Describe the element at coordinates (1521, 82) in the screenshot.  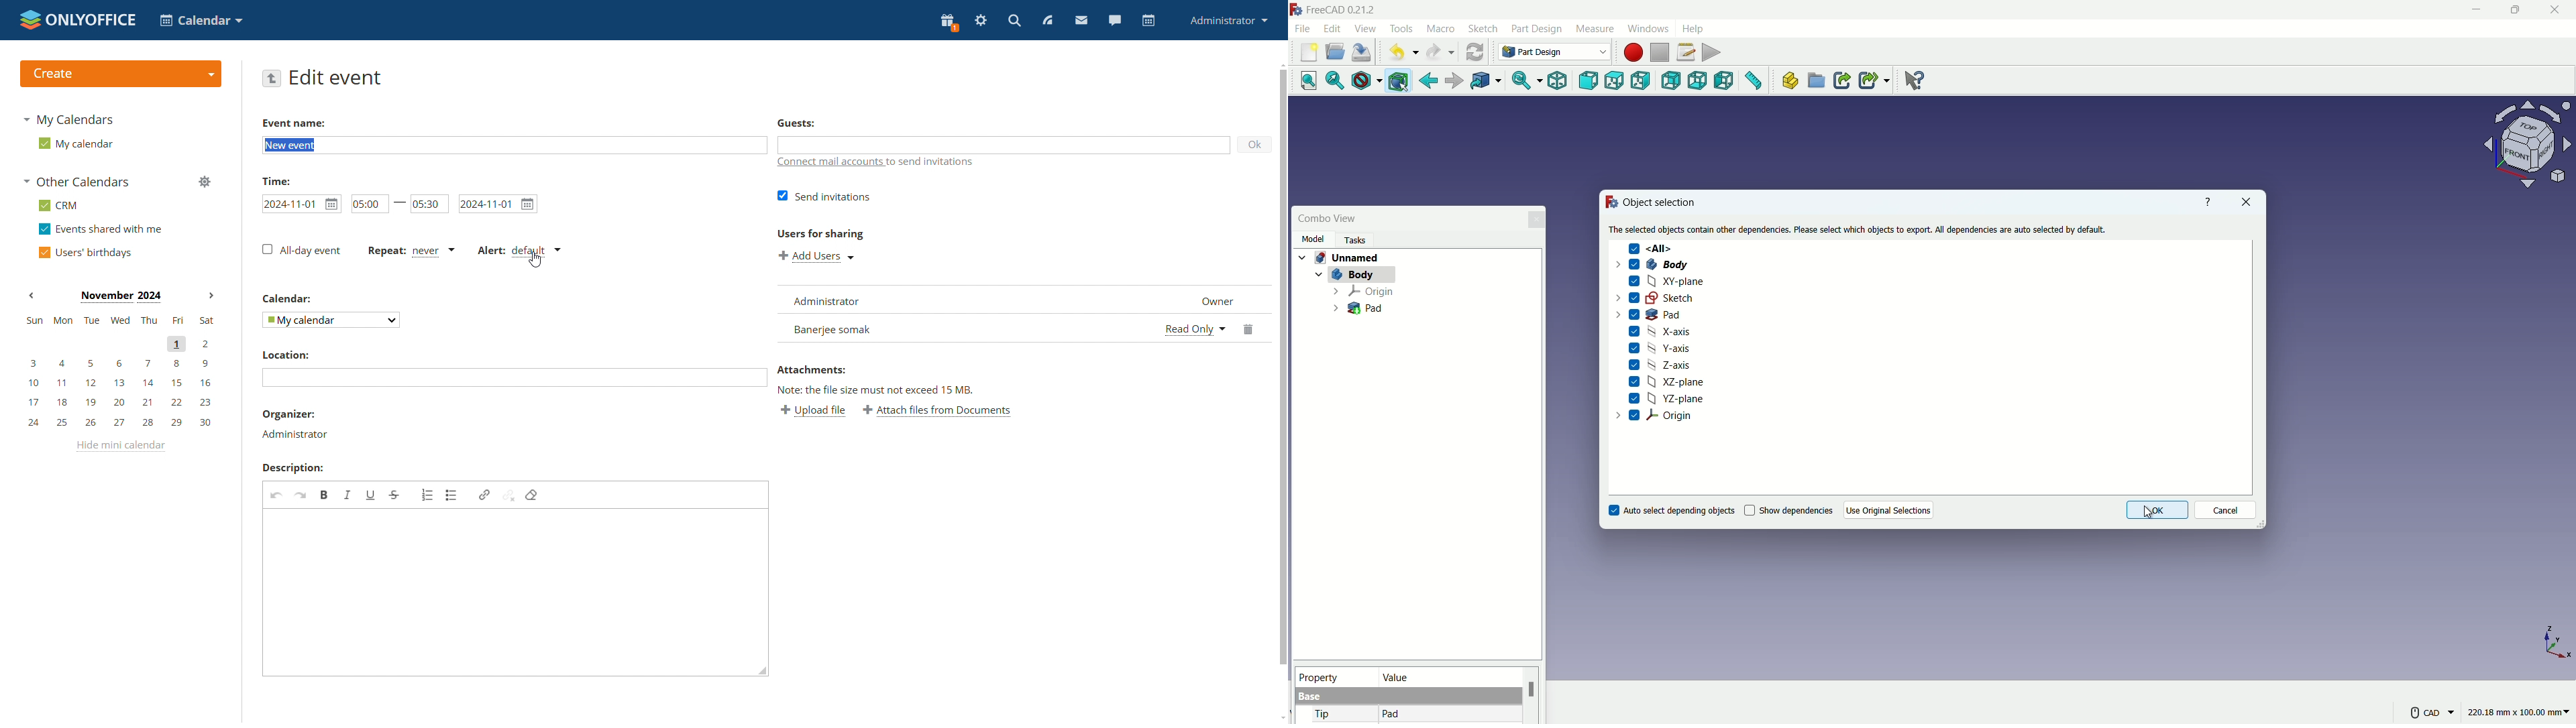
I see `sync view` at that location.